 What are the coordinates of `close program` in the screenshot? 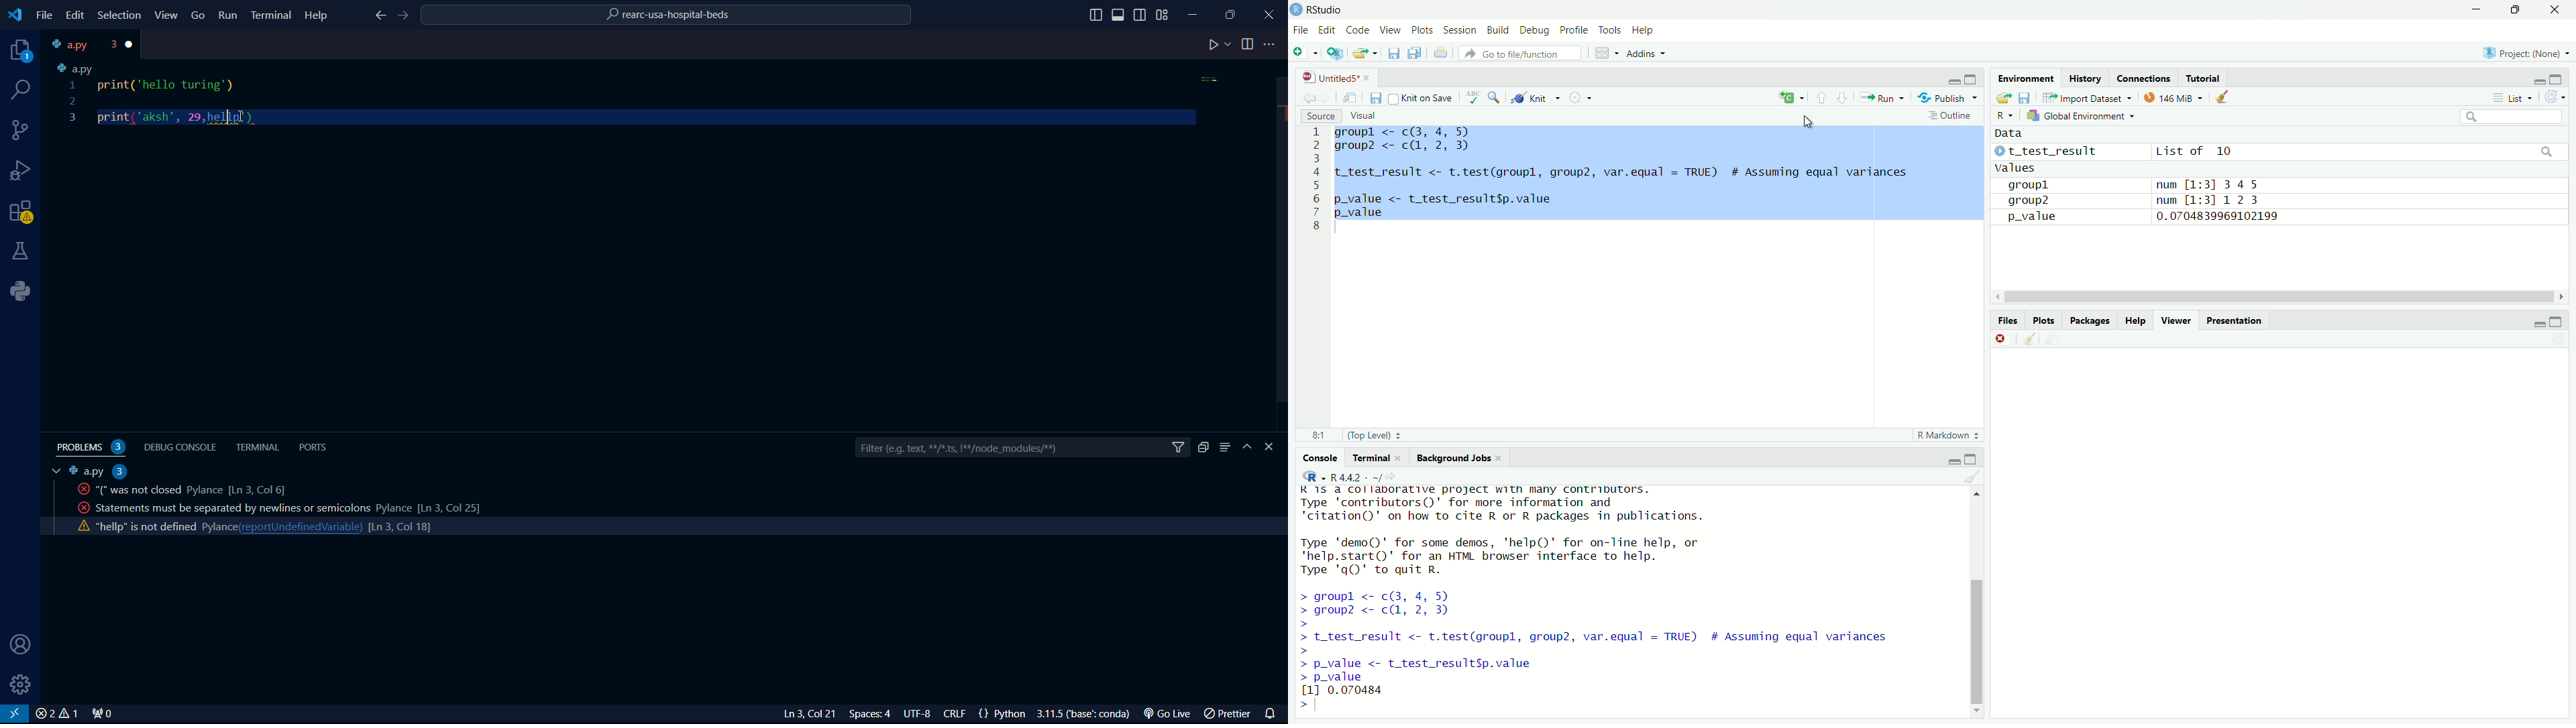 It's located at (1269, 13).